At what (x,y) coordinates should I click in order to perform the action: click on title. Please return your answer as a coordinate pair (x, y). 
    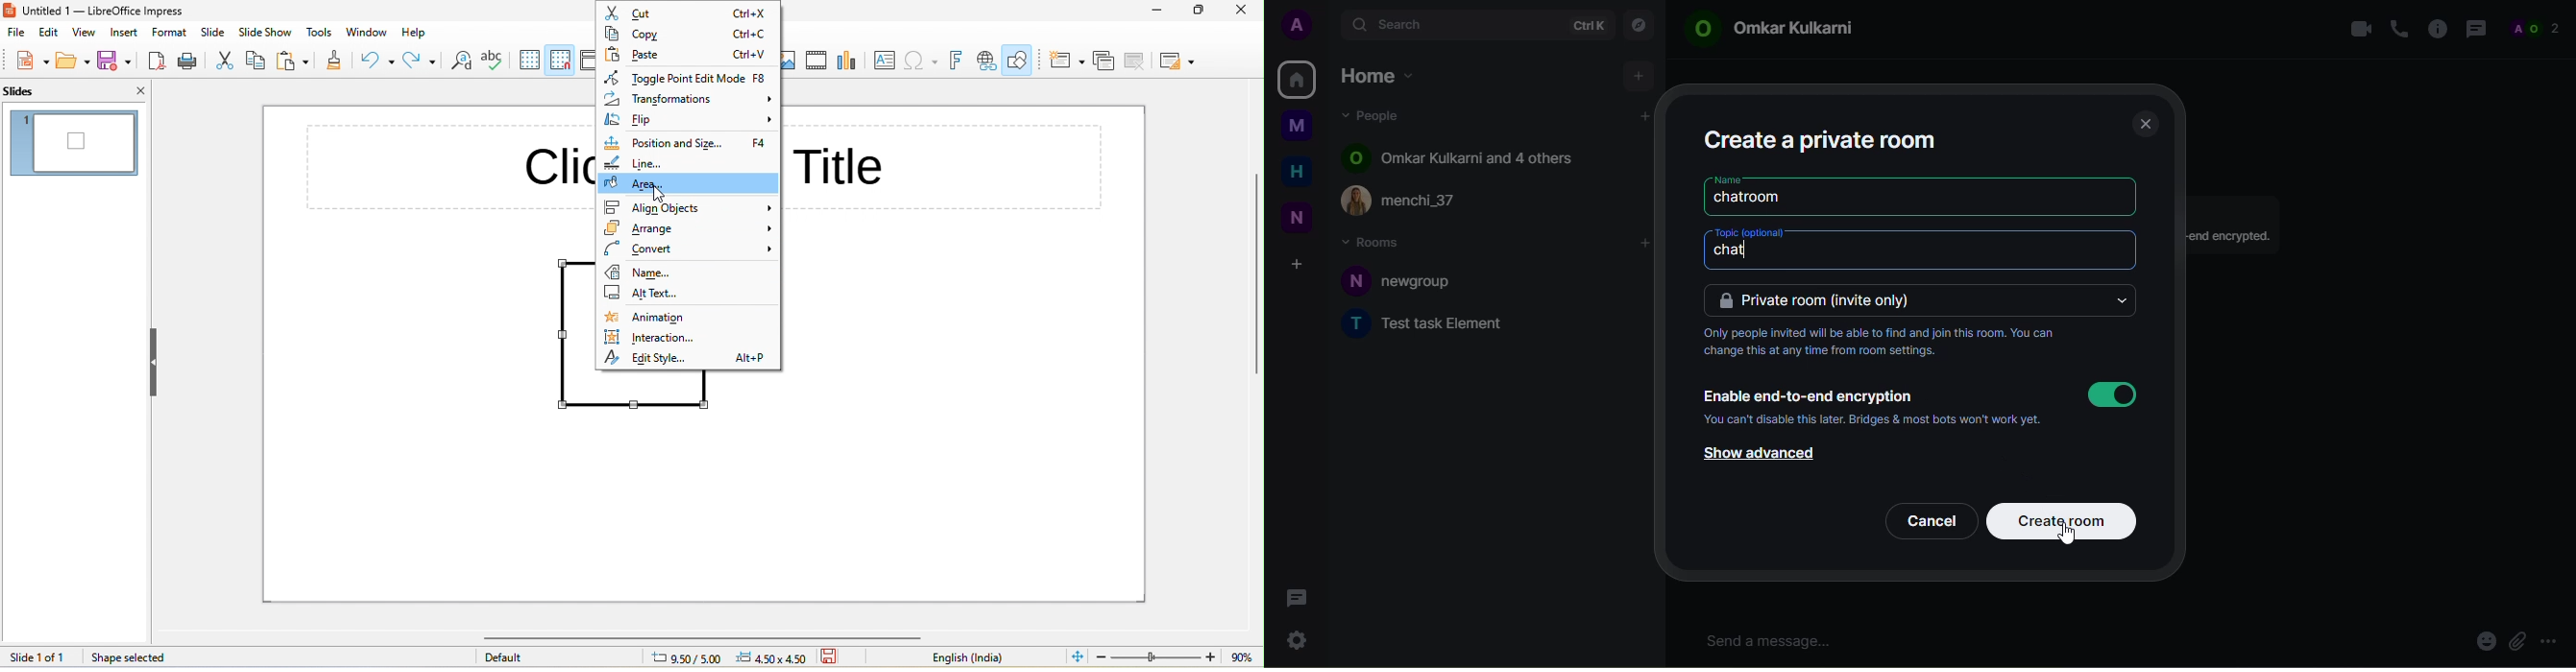
    Looking at the image, I should click on (106, 10).